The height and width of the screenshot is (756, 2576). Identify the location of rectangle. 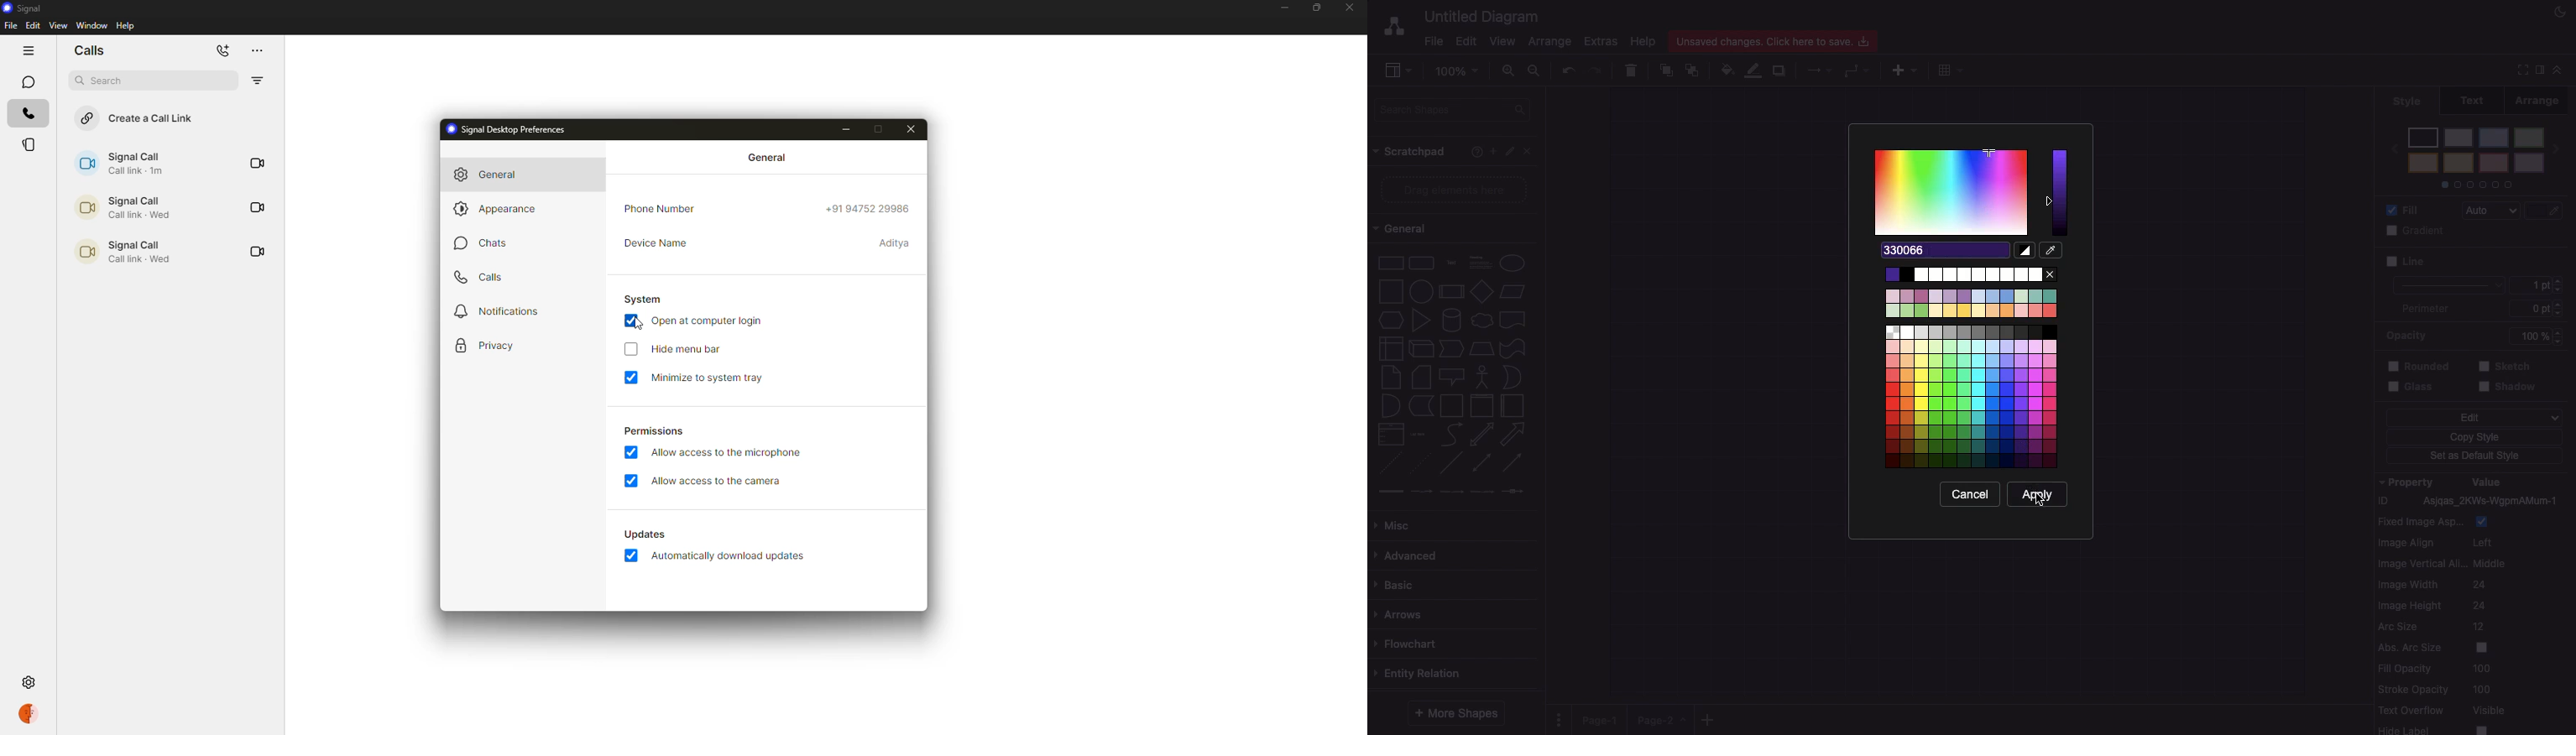
(1391, 262).